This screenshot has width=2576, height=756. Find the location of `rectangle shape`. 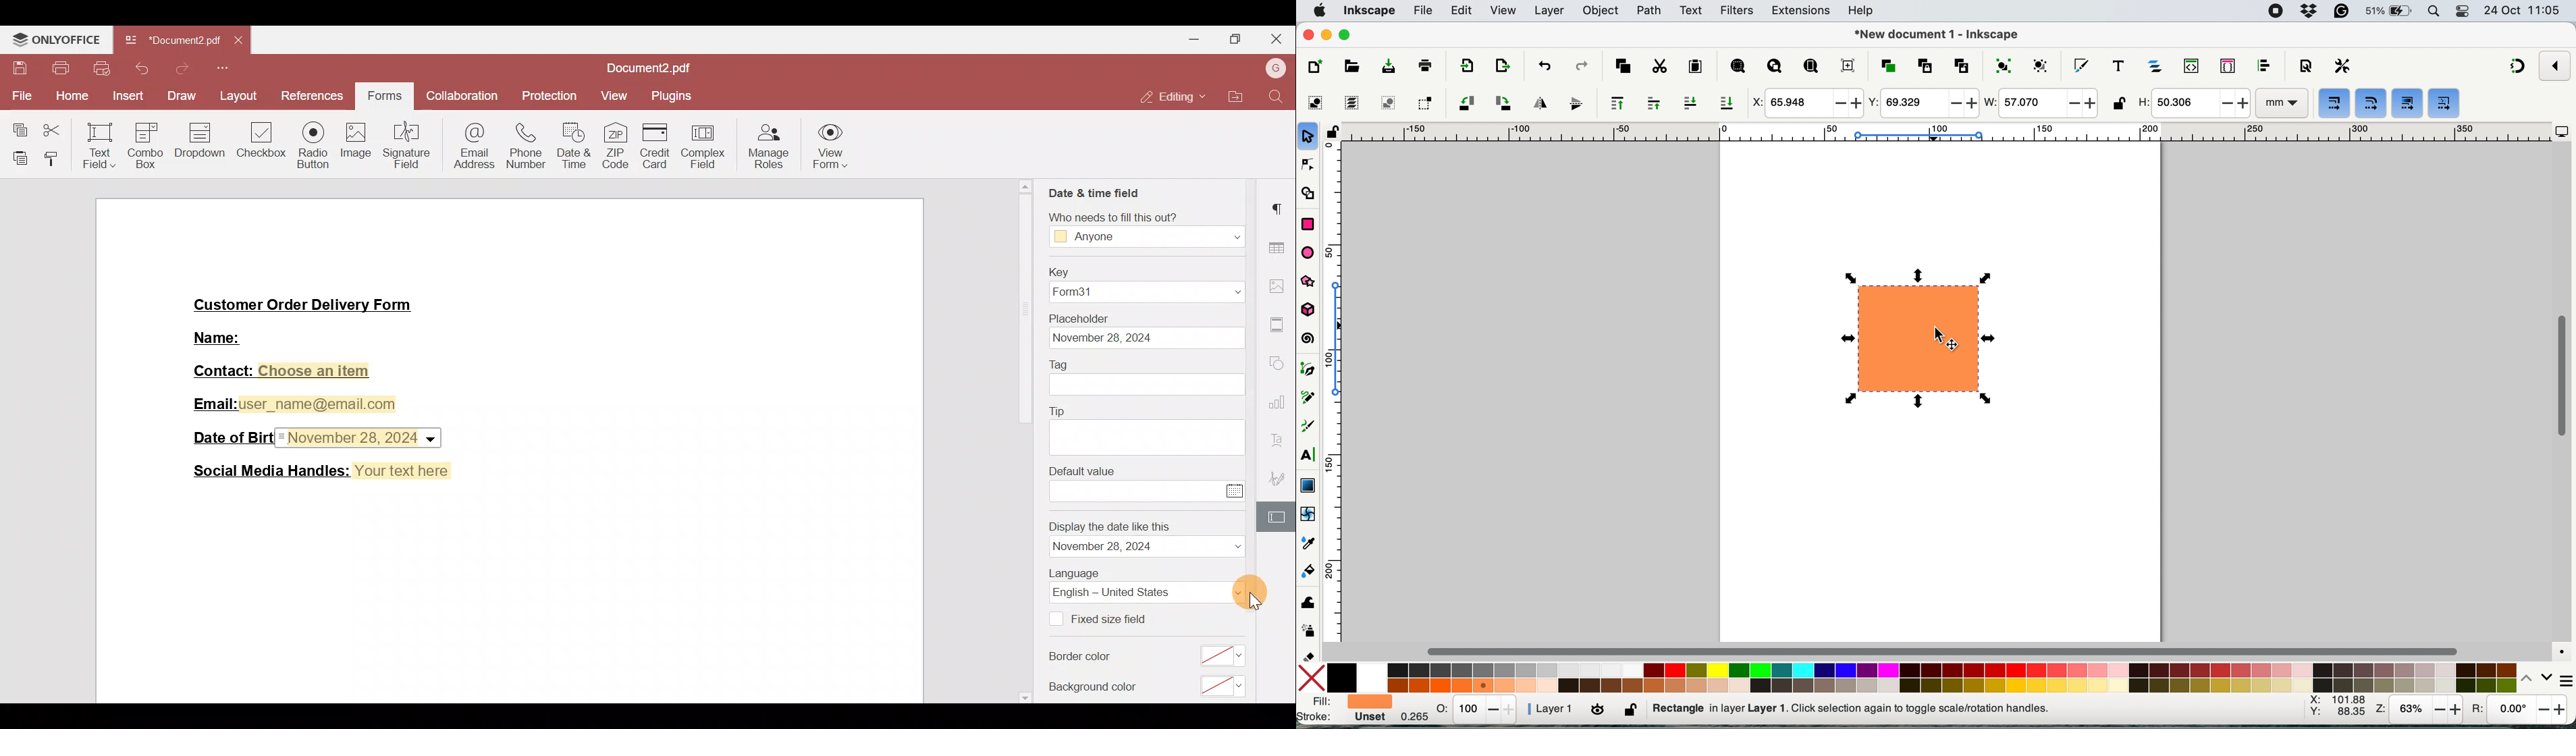

rectangle shape is located at coordinates (1918, 341).